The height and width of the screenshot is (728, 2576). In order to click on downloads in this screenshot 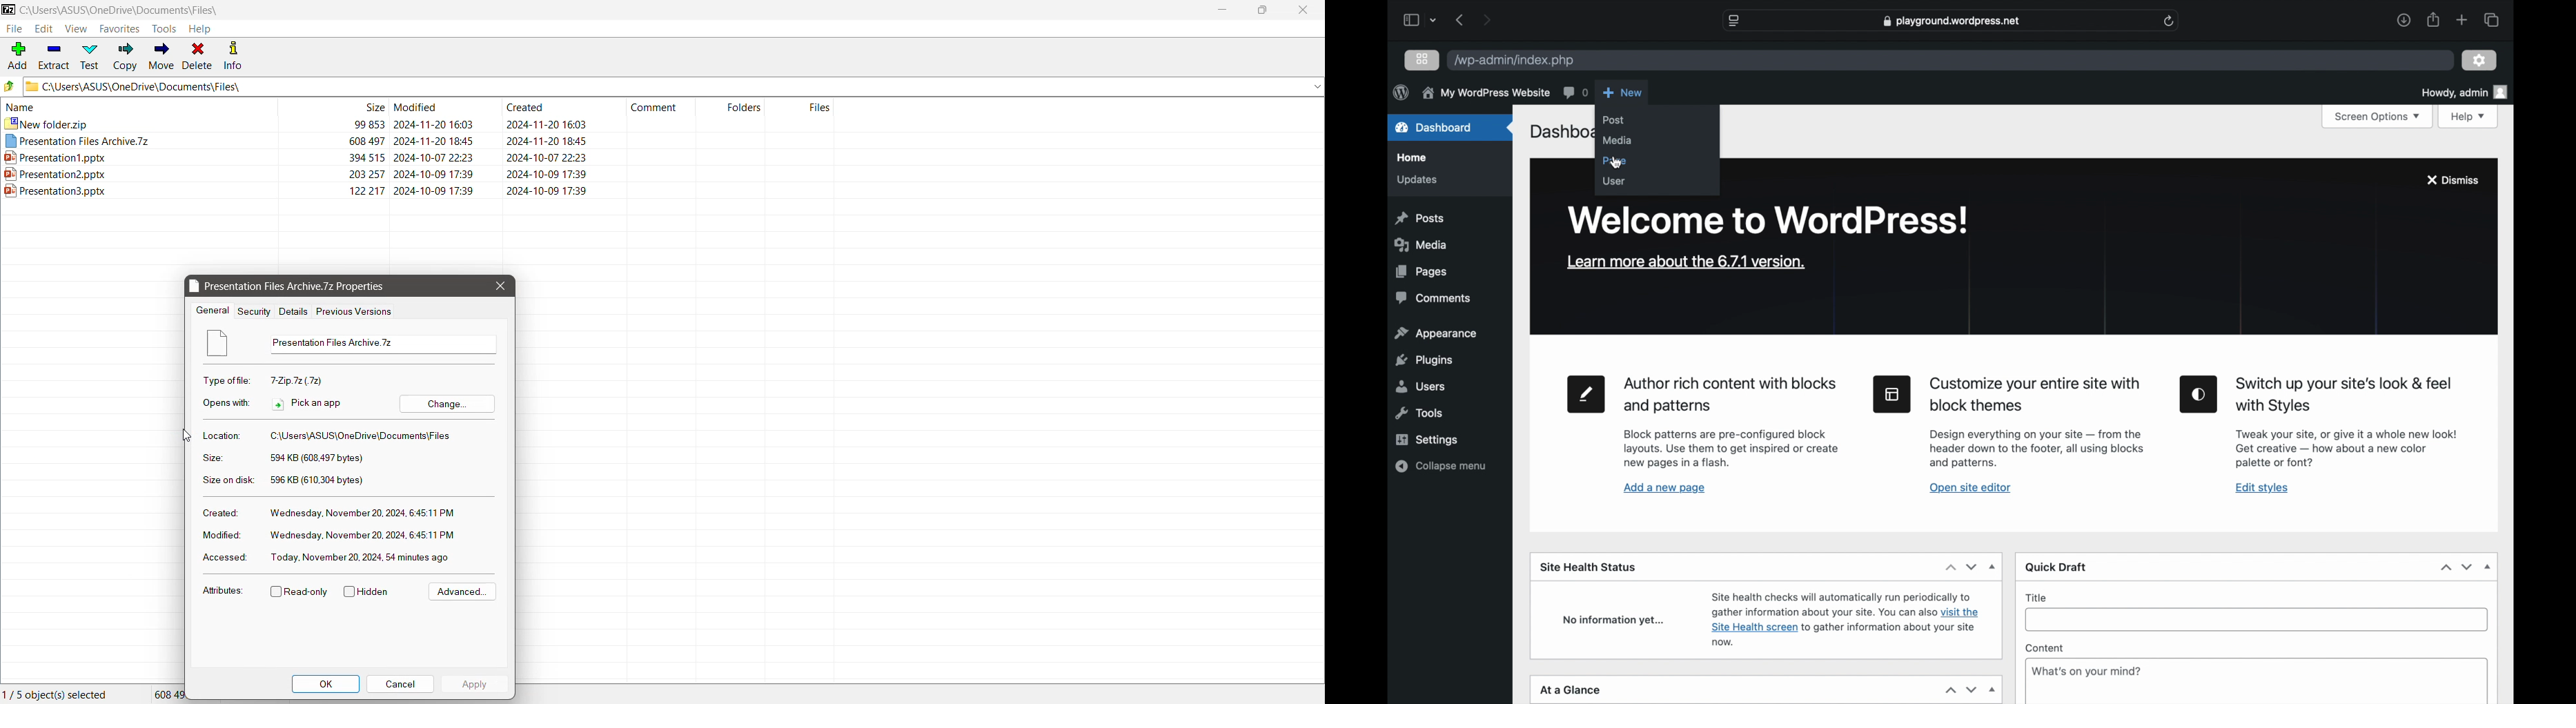, I will do `click(2404, 20)`.